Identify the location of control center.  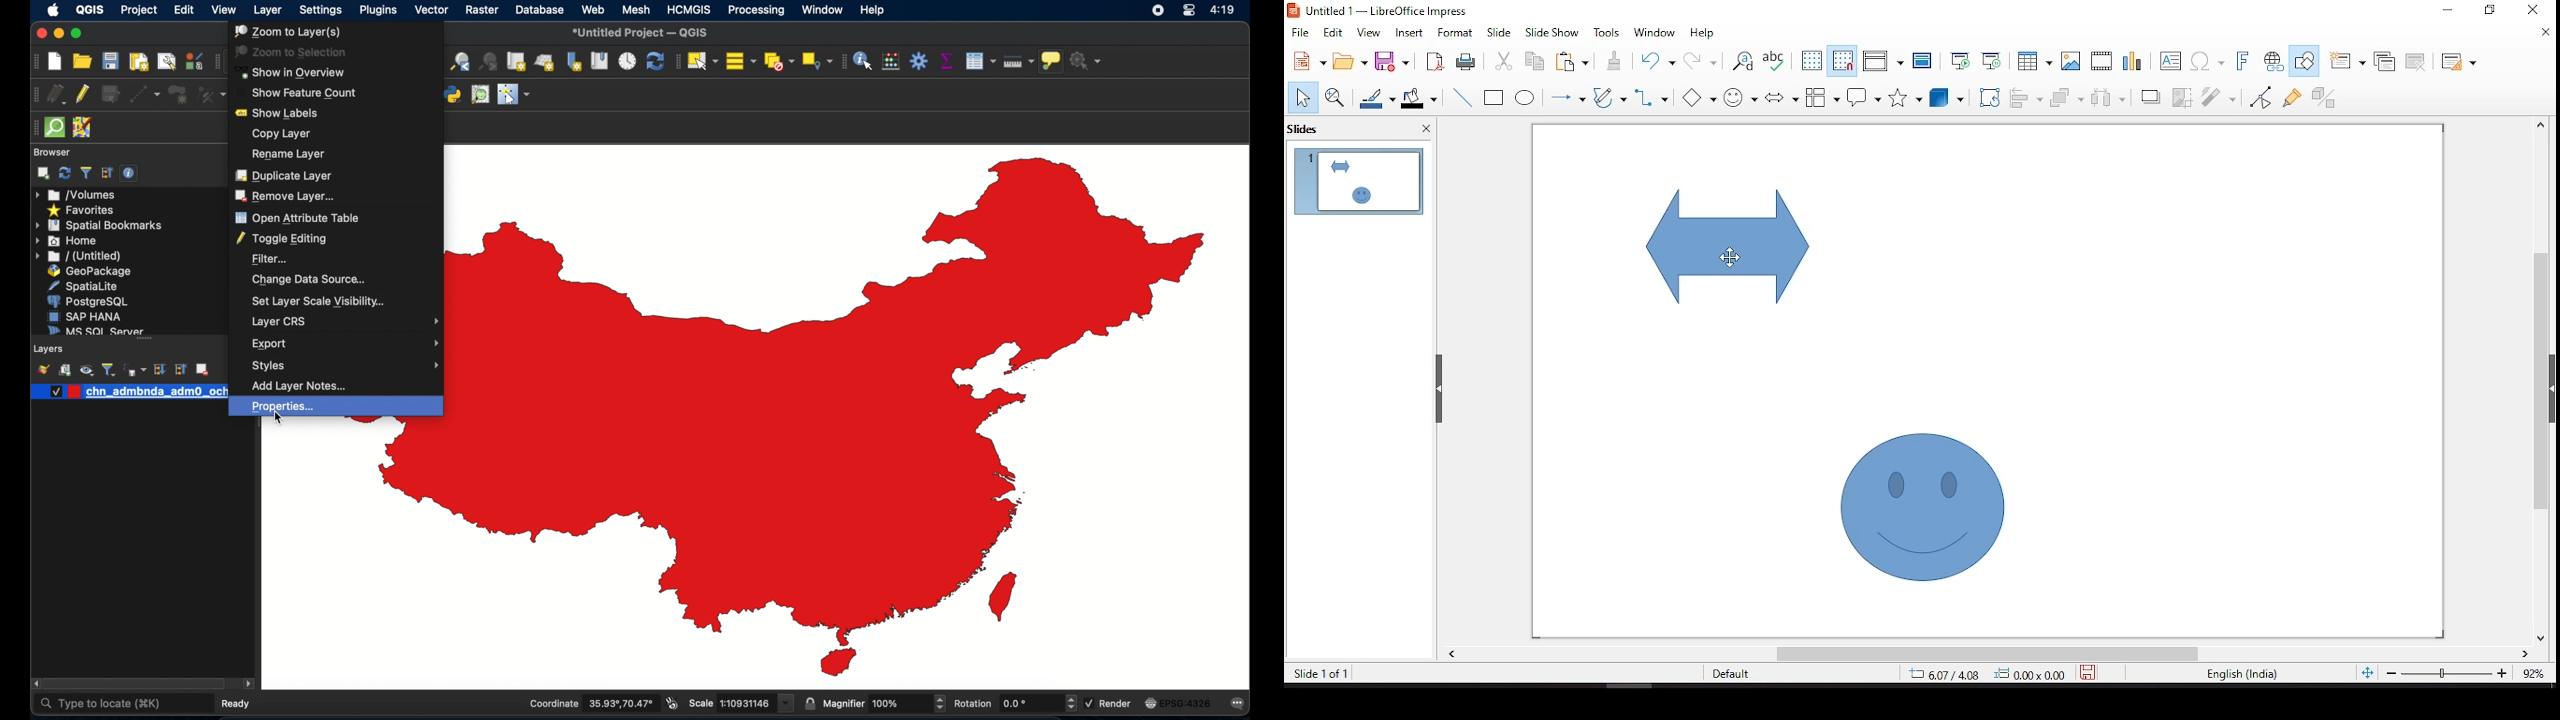
(1189, 11).